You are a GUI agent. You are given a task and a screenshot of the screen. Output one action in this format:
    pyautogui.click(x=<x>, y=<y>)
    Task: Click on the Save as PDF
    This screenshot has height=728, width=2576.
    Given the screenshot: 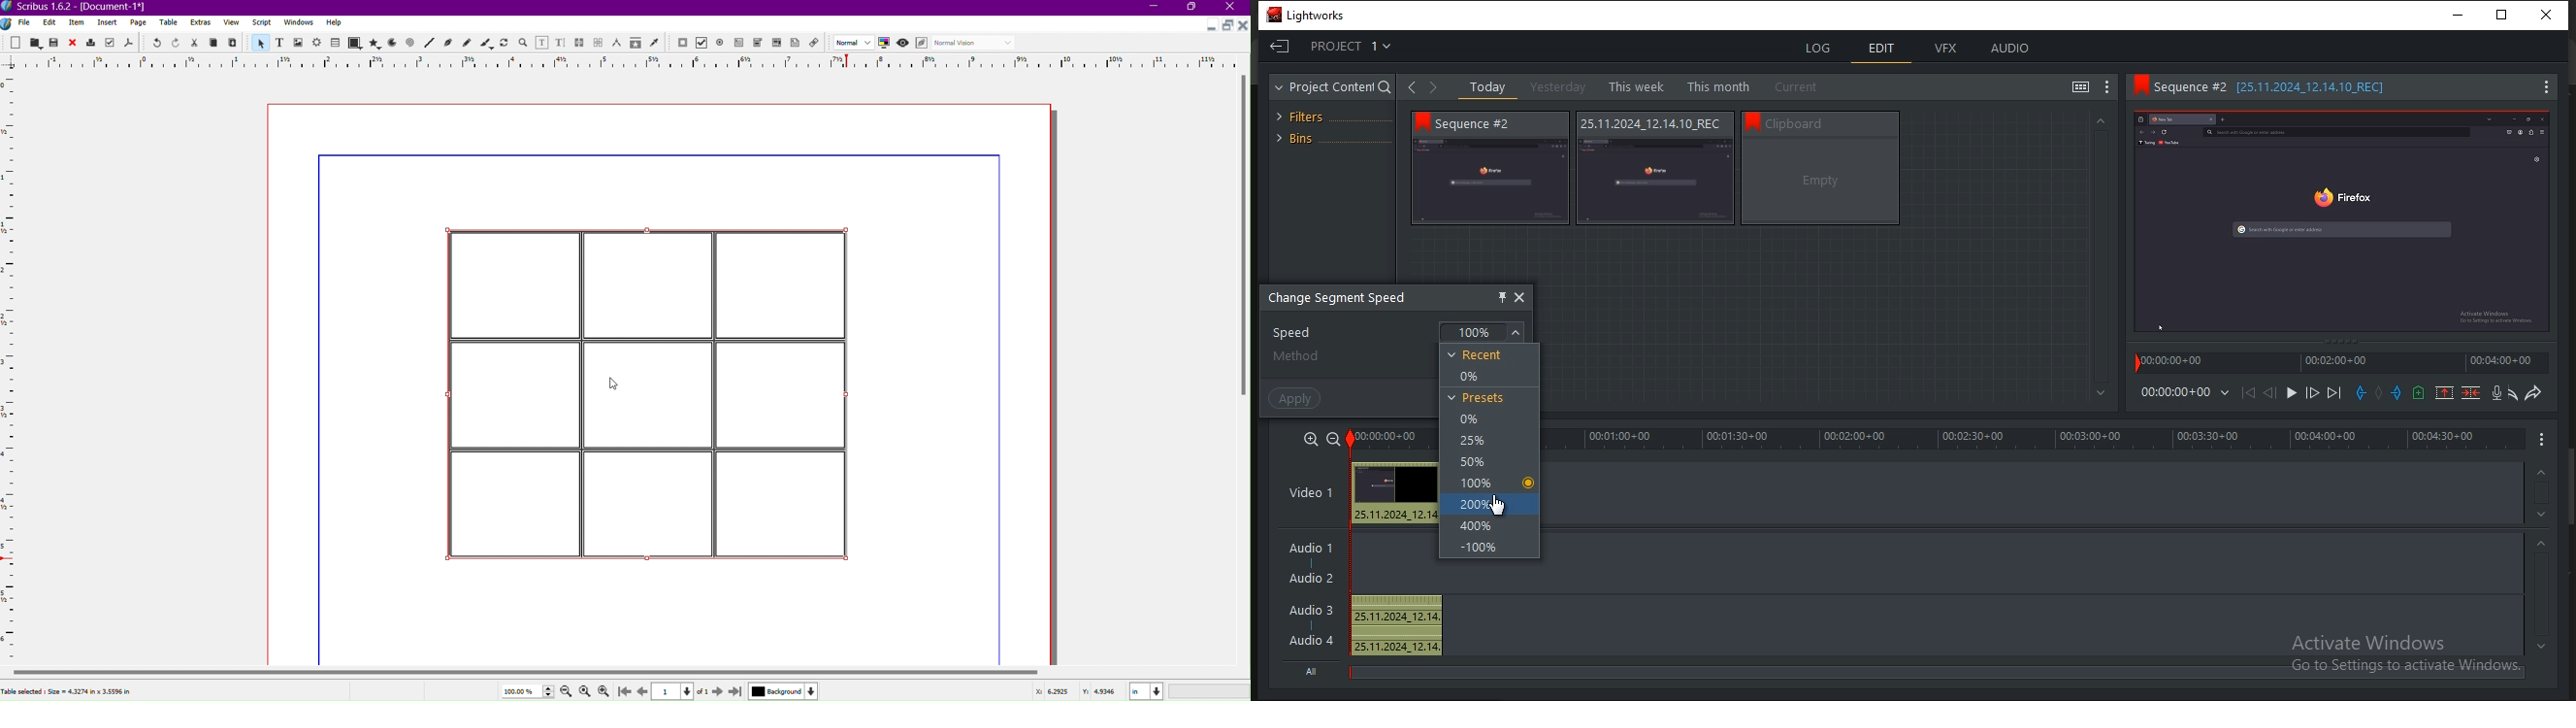 What is the action you would take?
    pyautogui.click(x=128, y=43)
    